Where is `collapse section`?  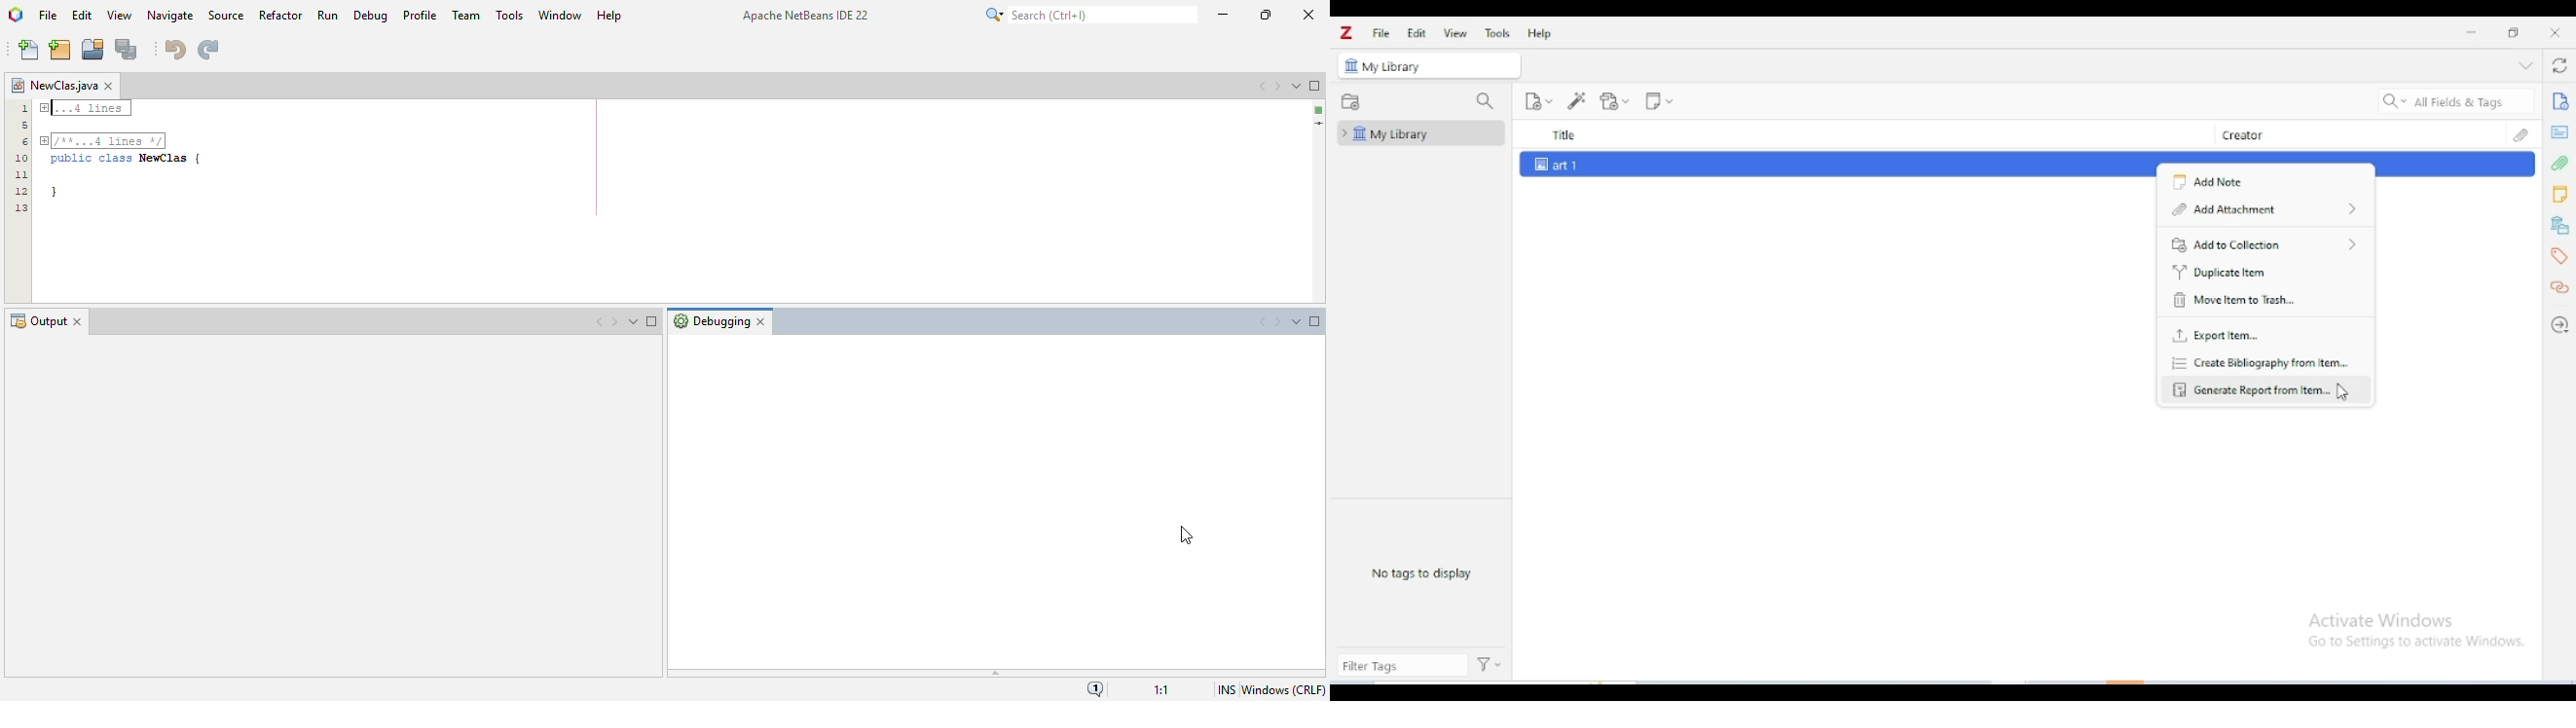
collapse section is located at coordinates (2525, 65).